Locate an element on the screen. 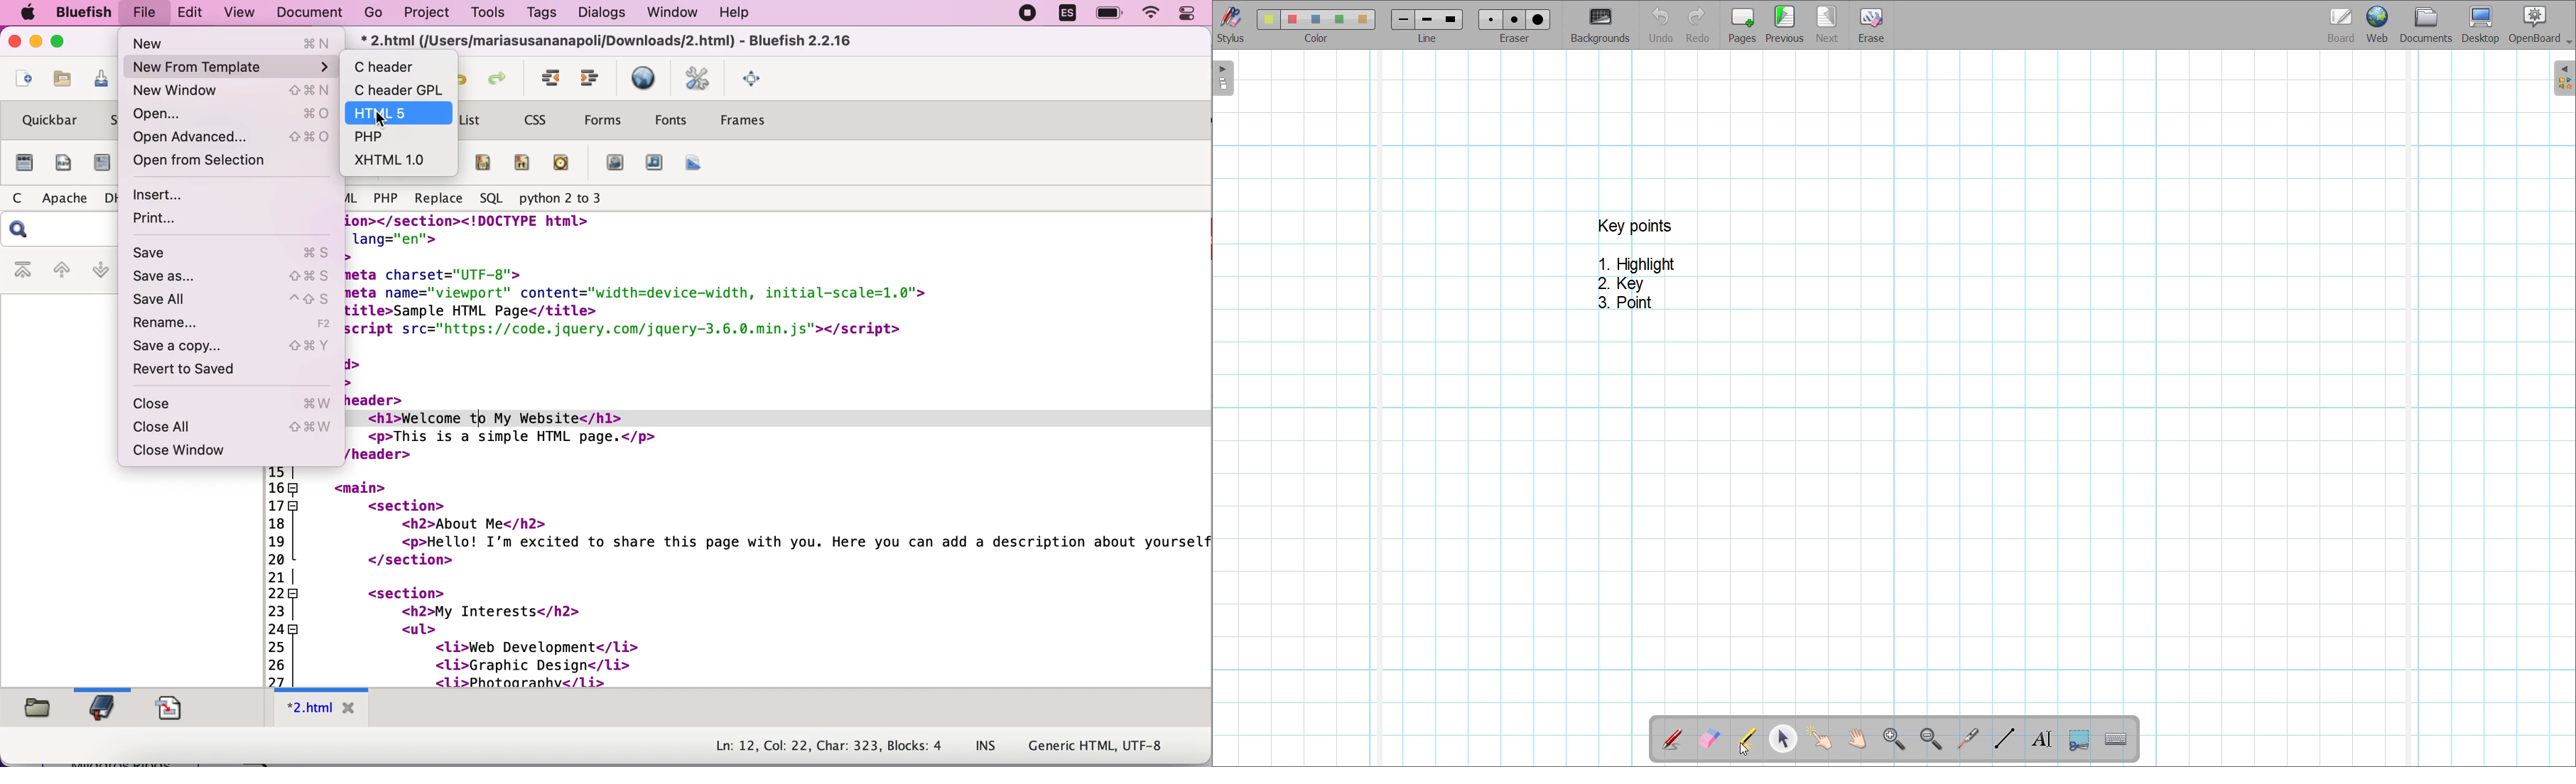  nav is located at coordinates (61, 163).